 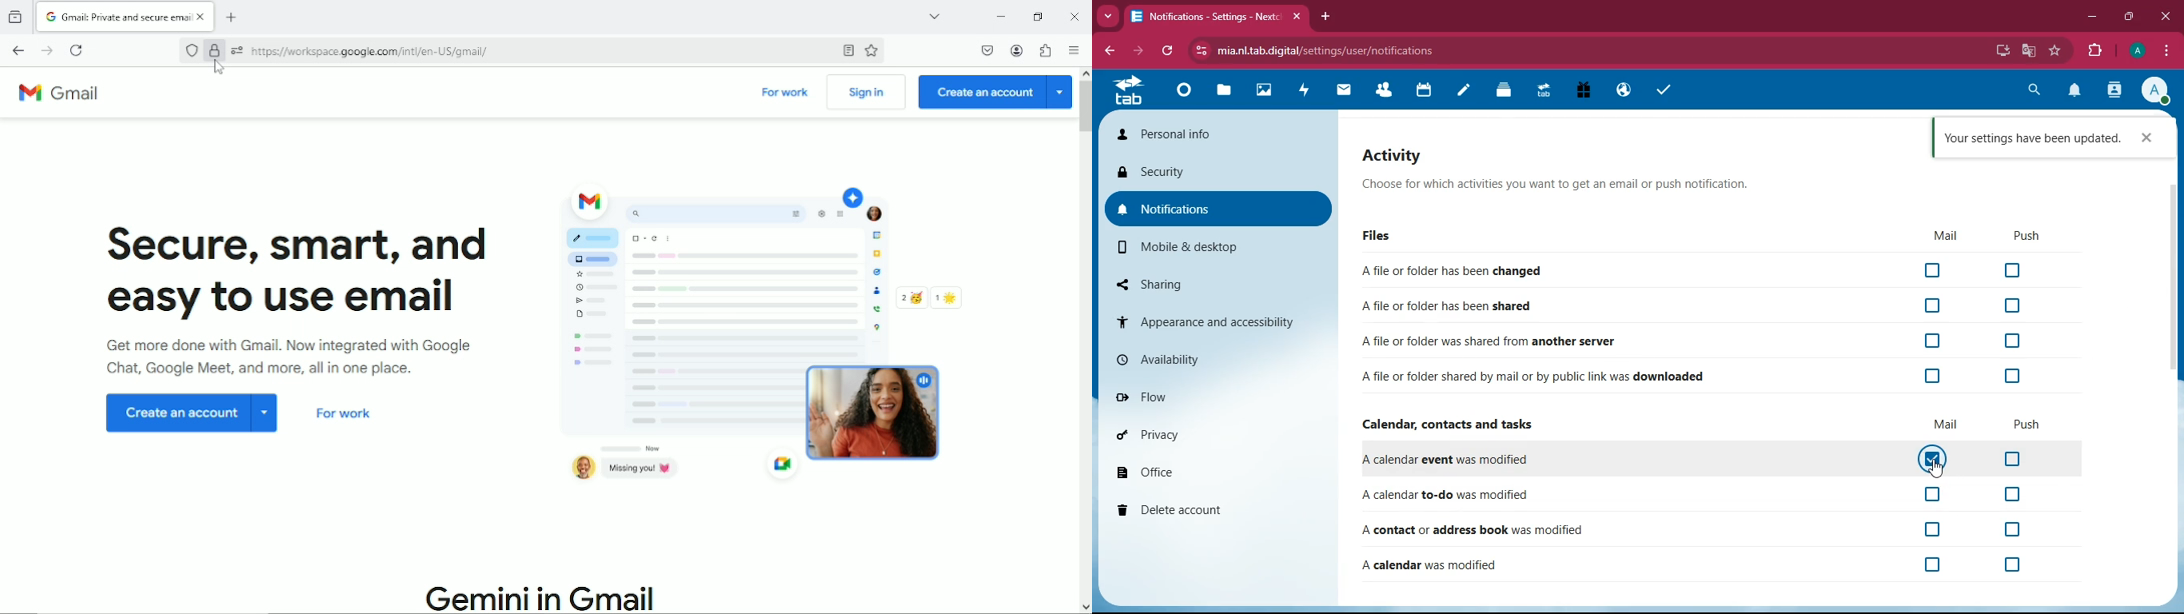 What do you see at coordinates (1214, 284) in the screenshot?
I see `sharing` at bounding box center [1214, 284].